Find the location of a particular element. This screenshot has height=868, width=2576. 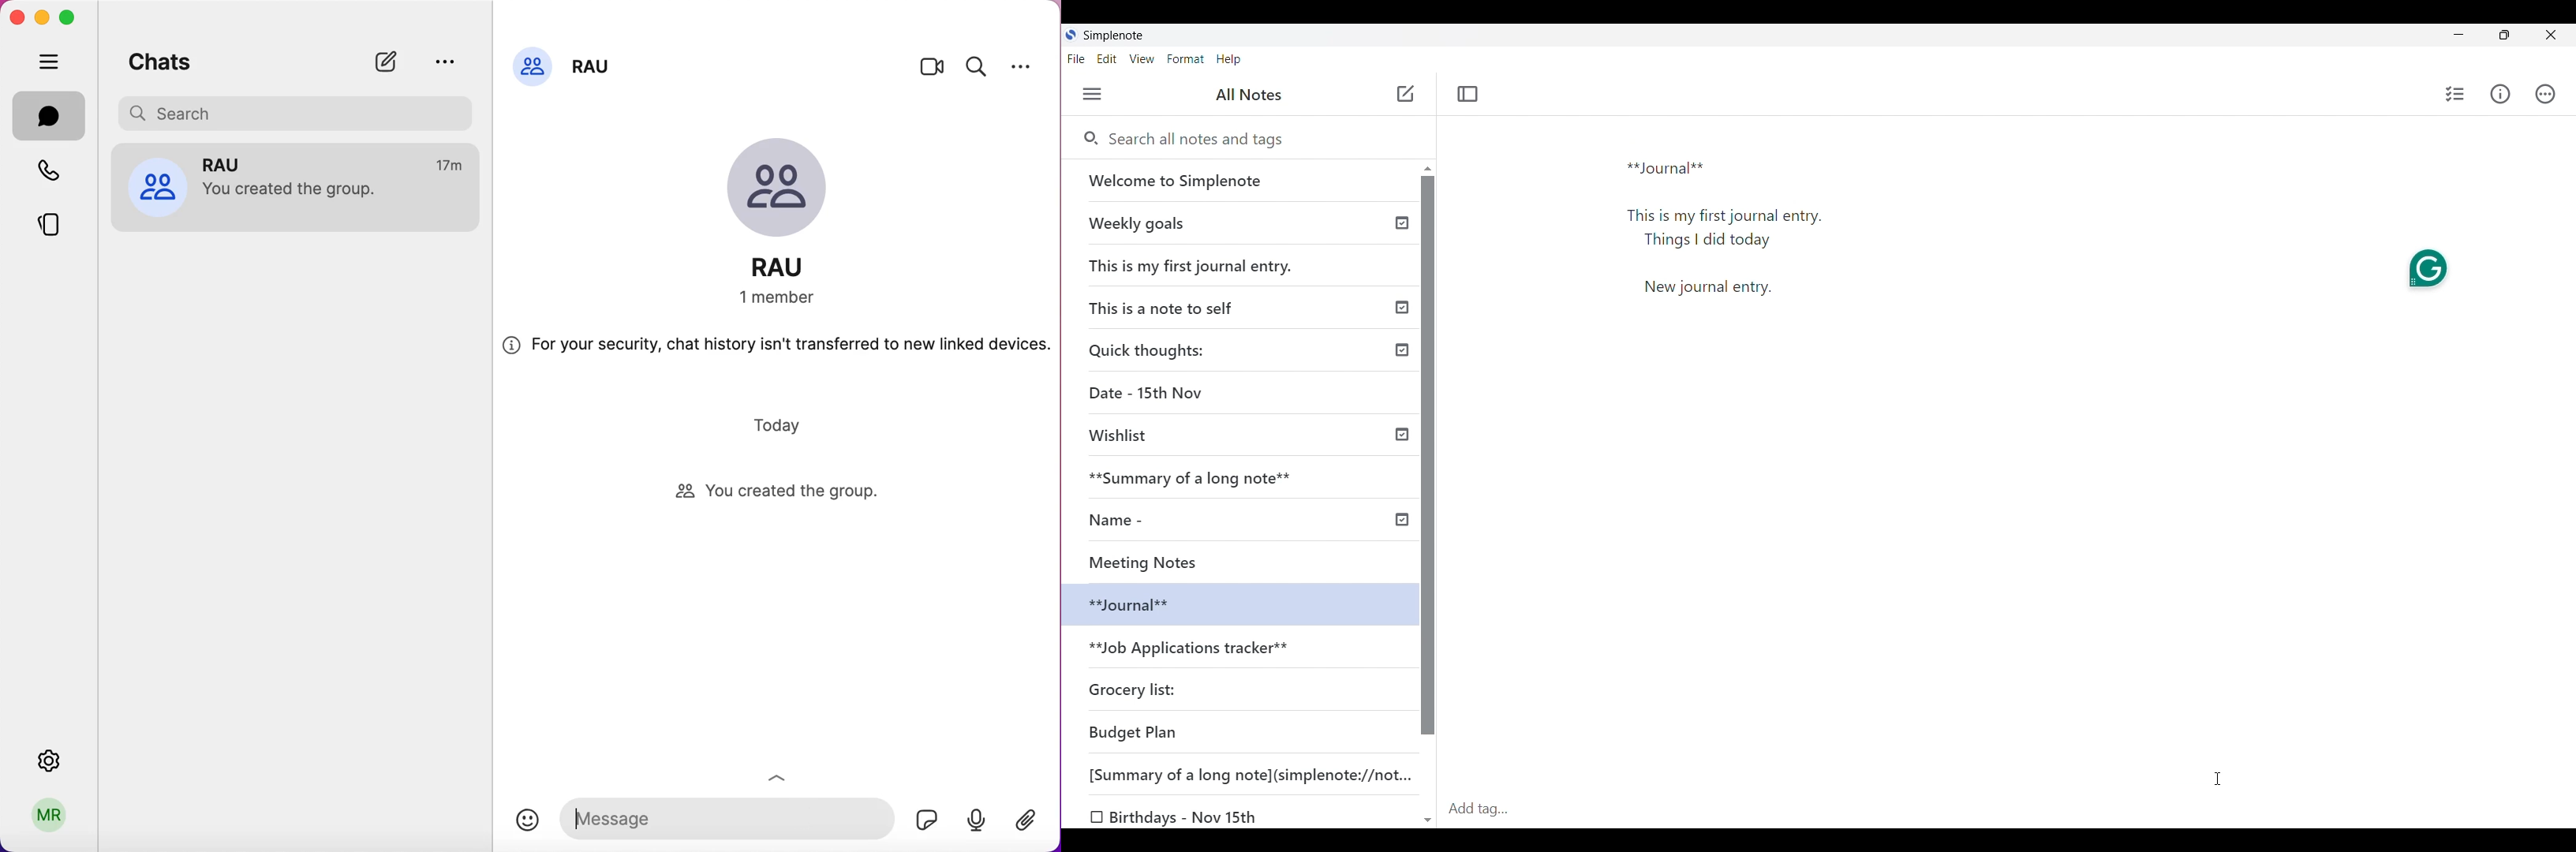

group name is located at coordinates (791, 267).